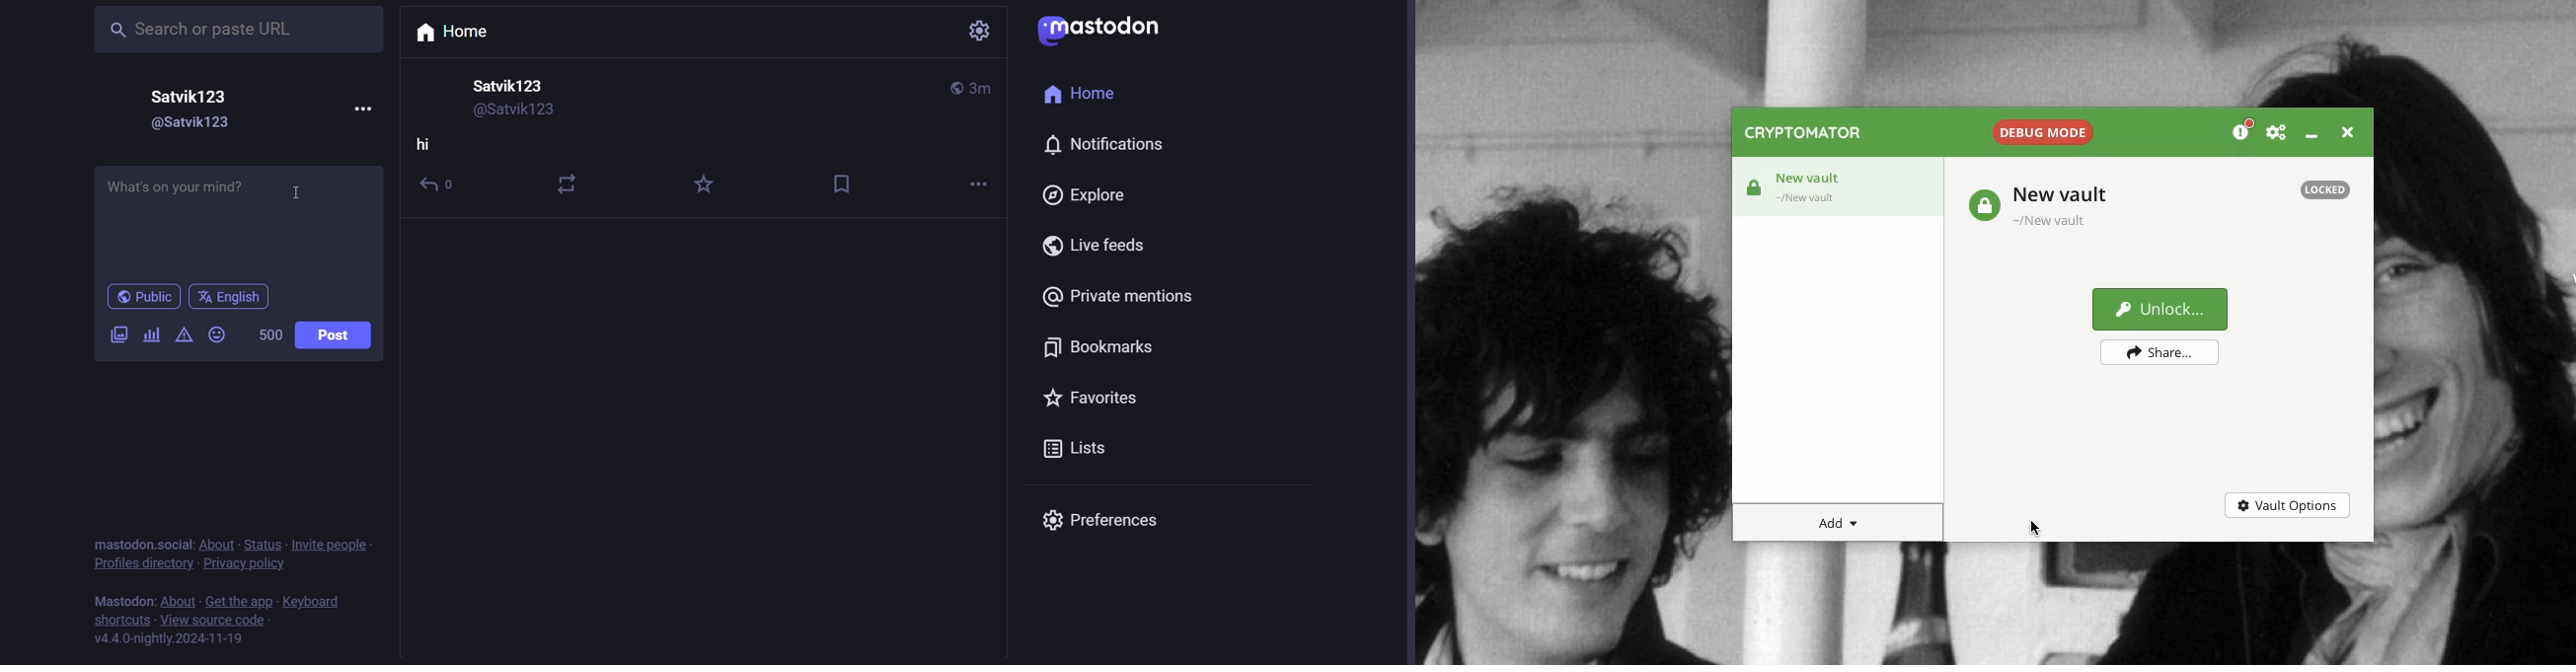 The image size is (2576, 672). I want to click on Vault options, so click(2286, 506).